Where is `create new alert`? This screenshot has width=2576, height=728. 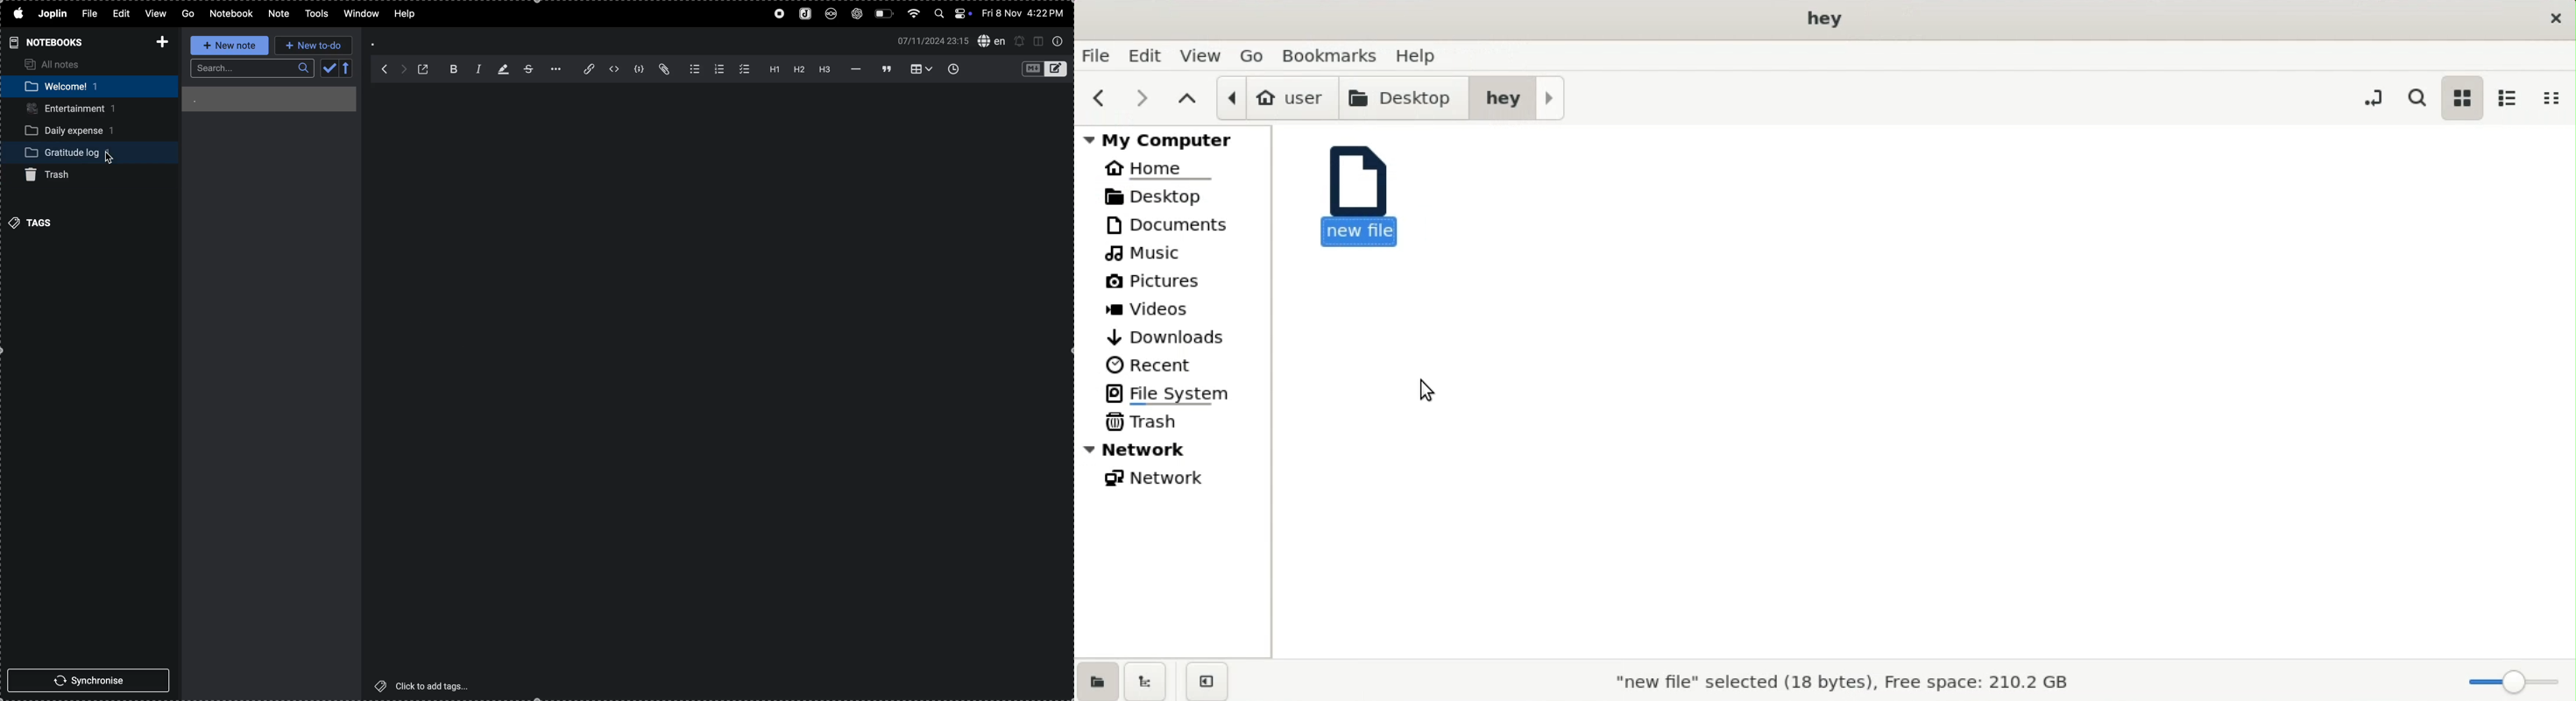 create new alert is located at coordinates (1020, 41).